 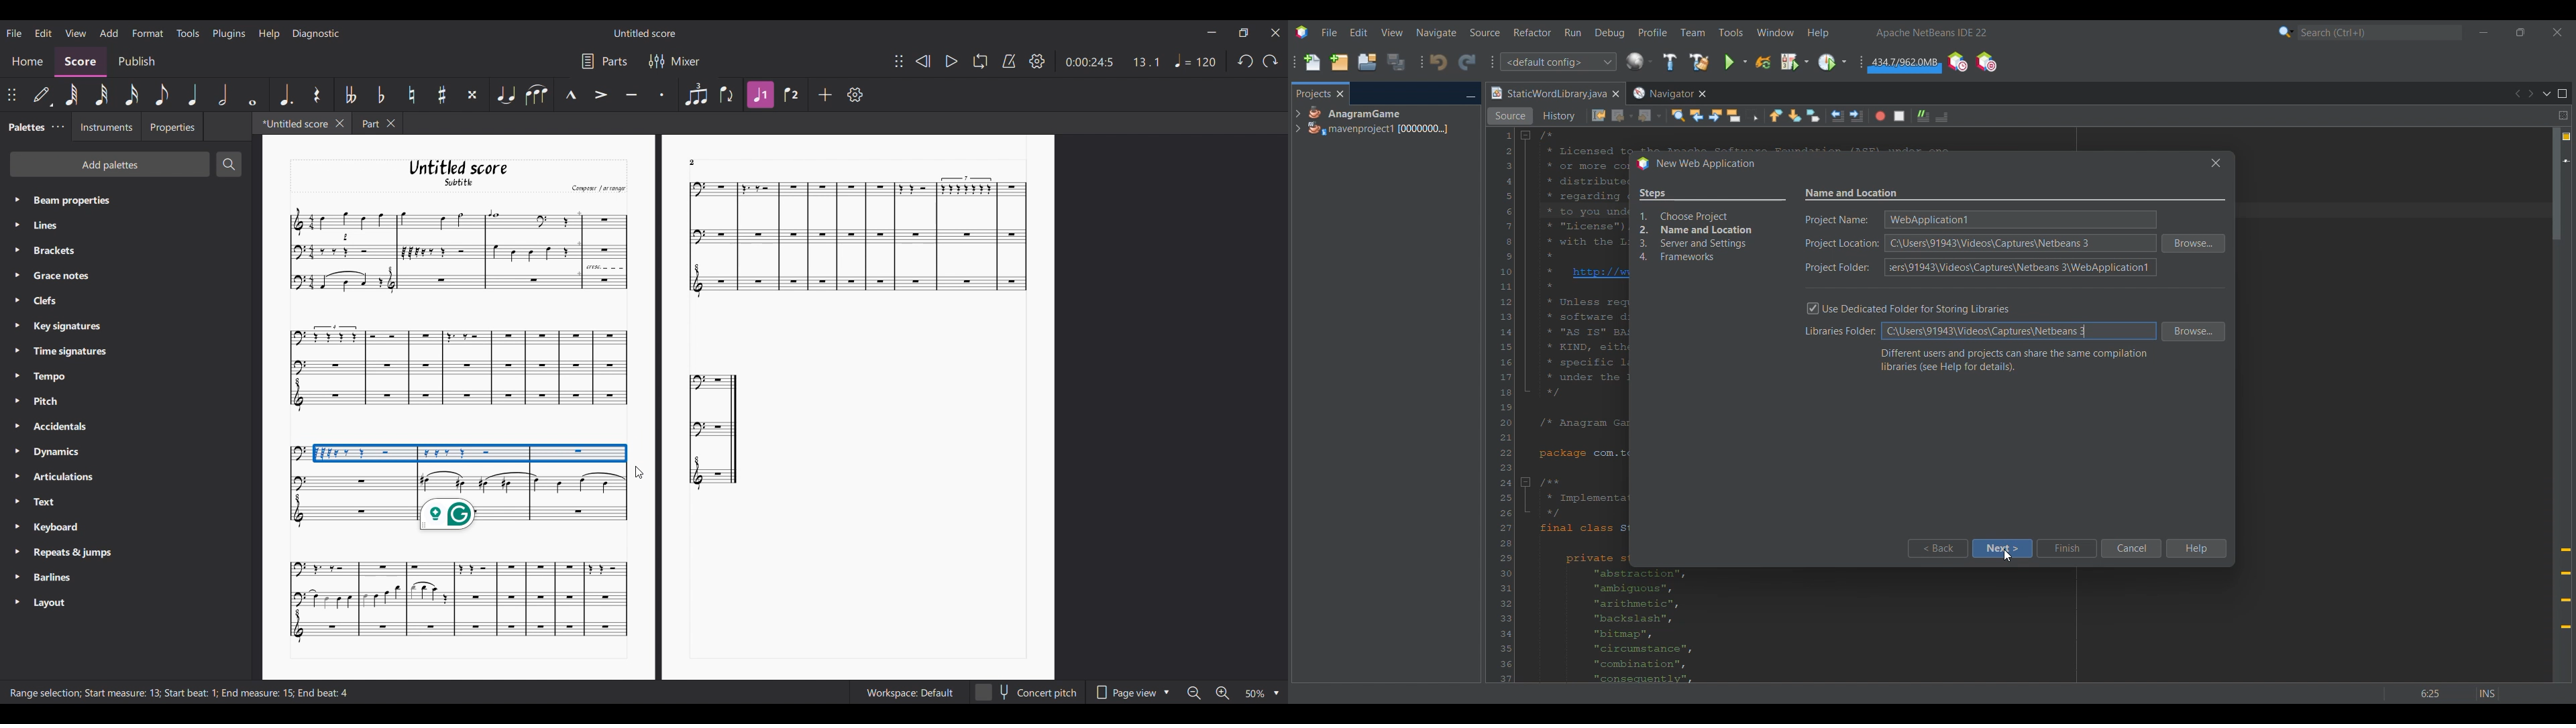 I want to click on » Grace notes, so click(x=58, y=276).